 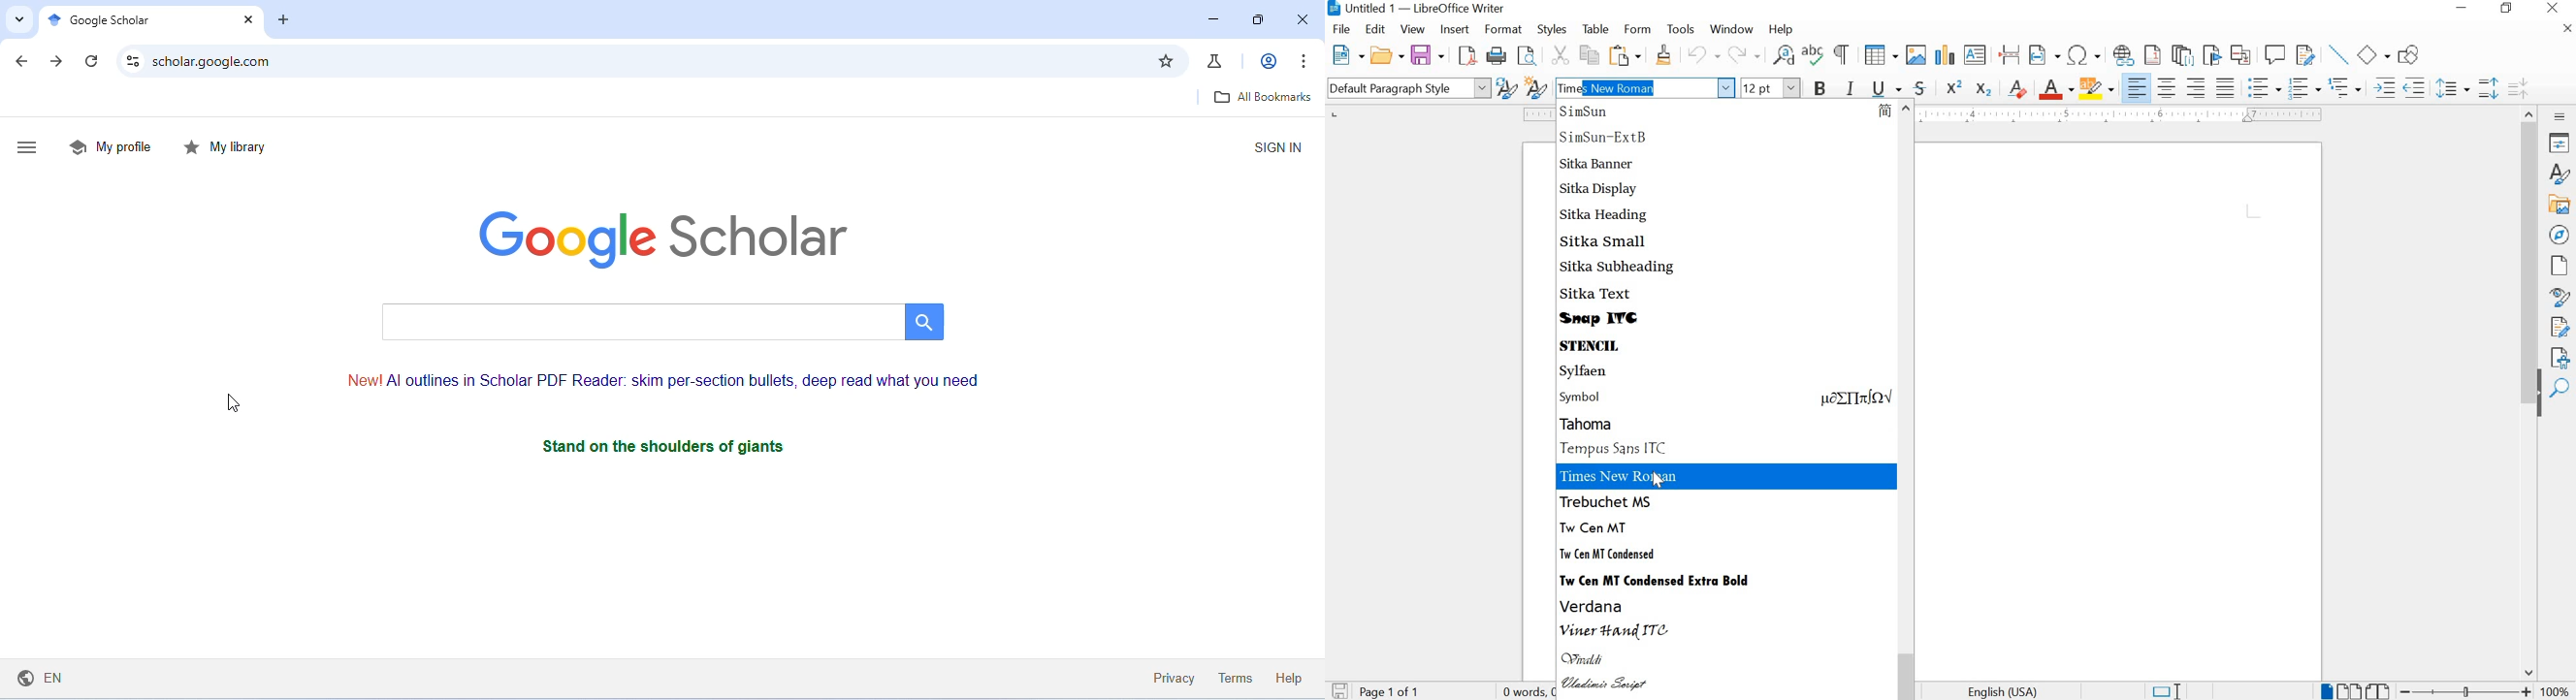 I want to click on ZOOM FACTOR, so click(x=2556, y=690).